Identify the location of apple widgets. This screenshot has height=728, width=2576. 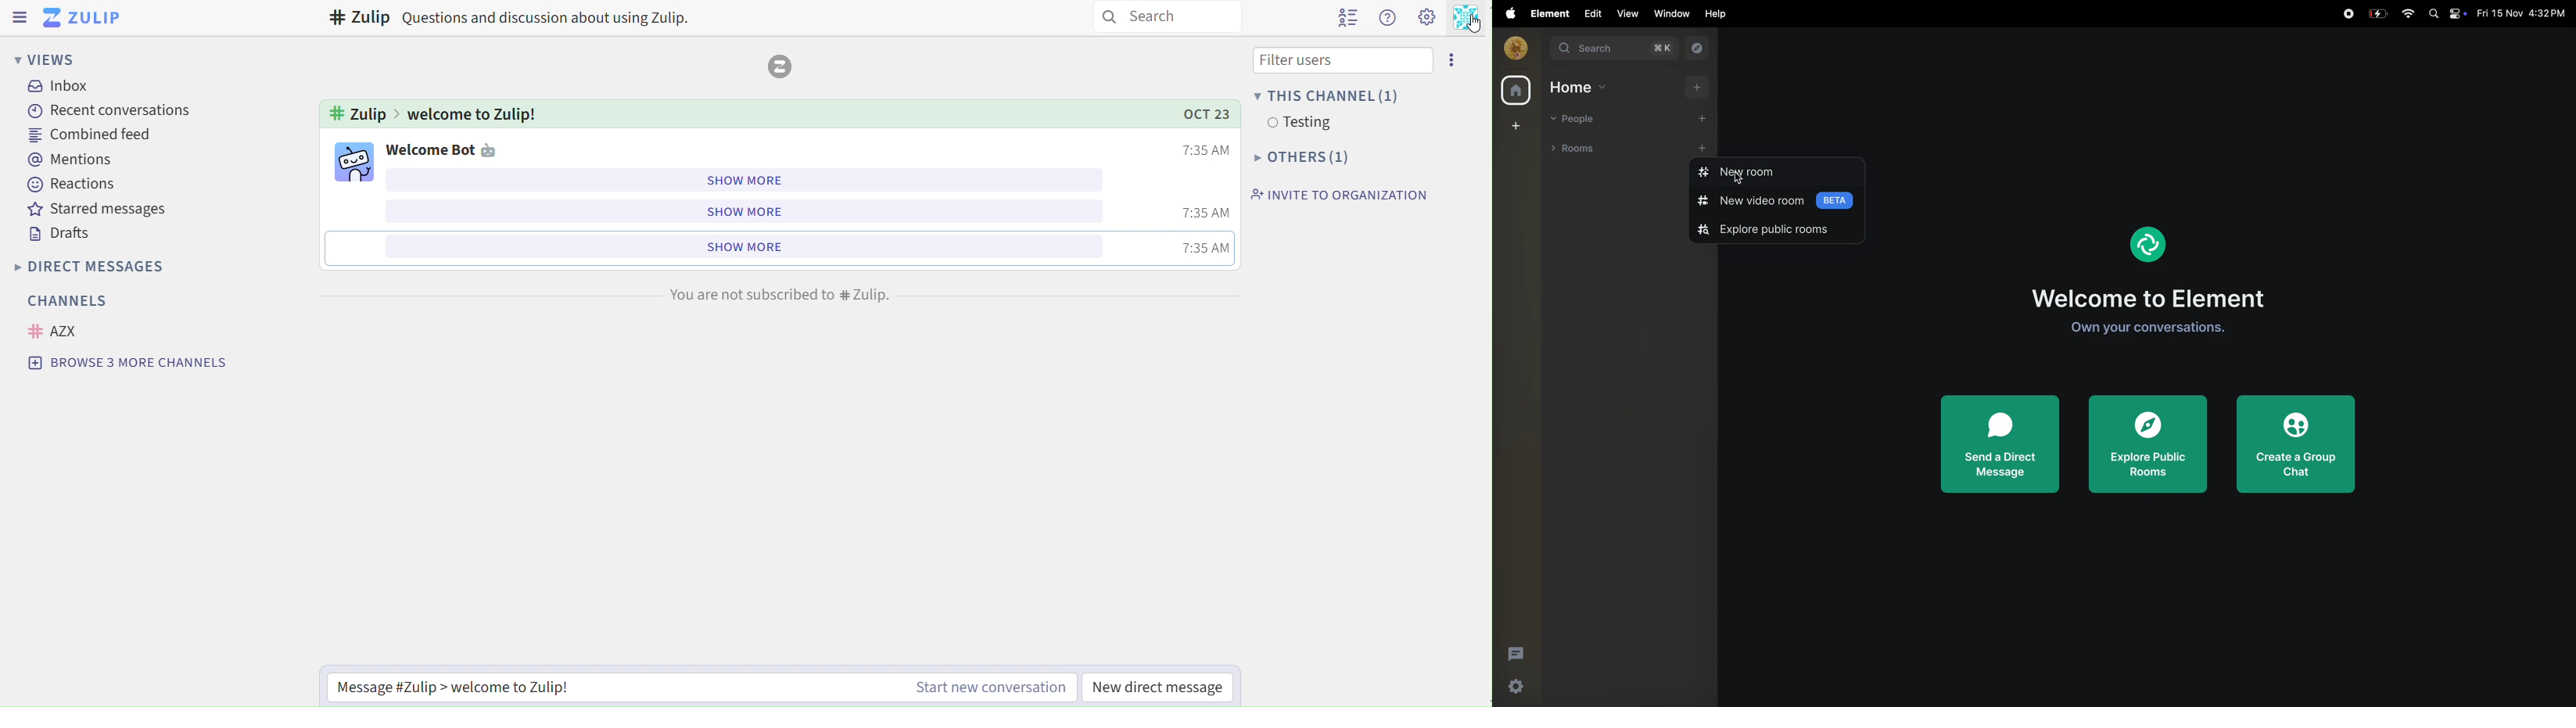
(2445, 14).